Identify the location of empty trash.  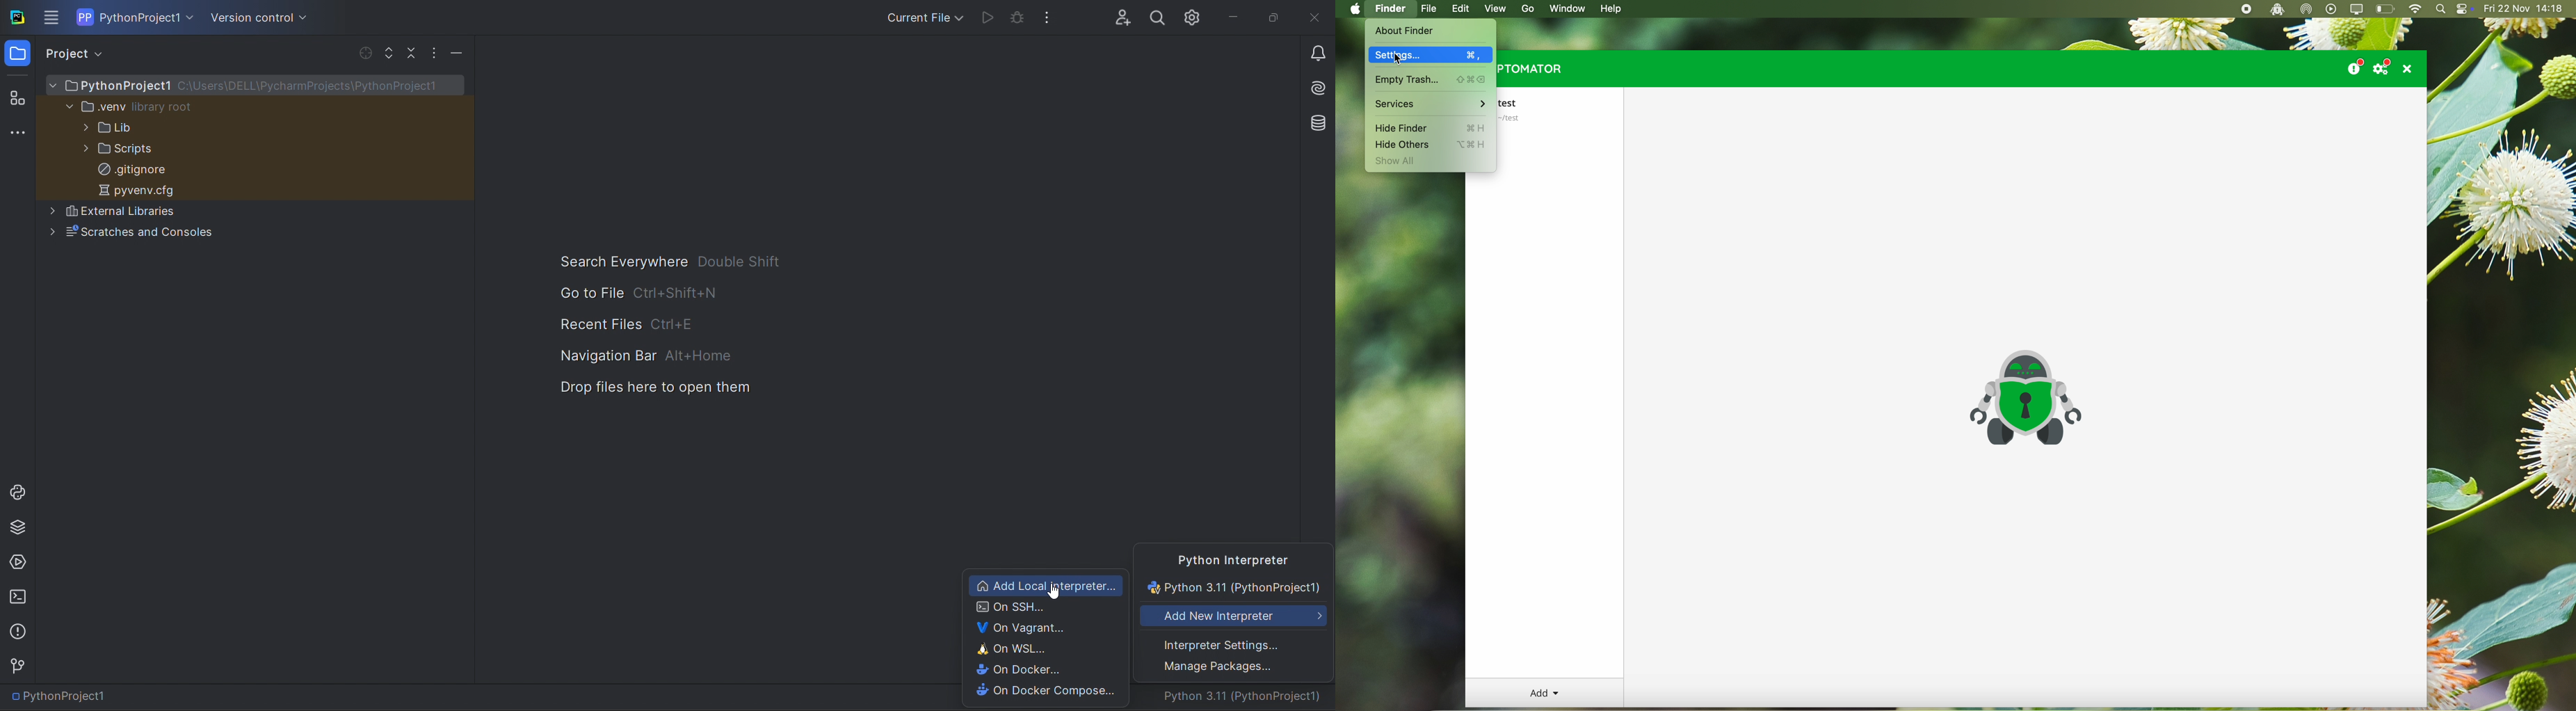
(1431, 80).